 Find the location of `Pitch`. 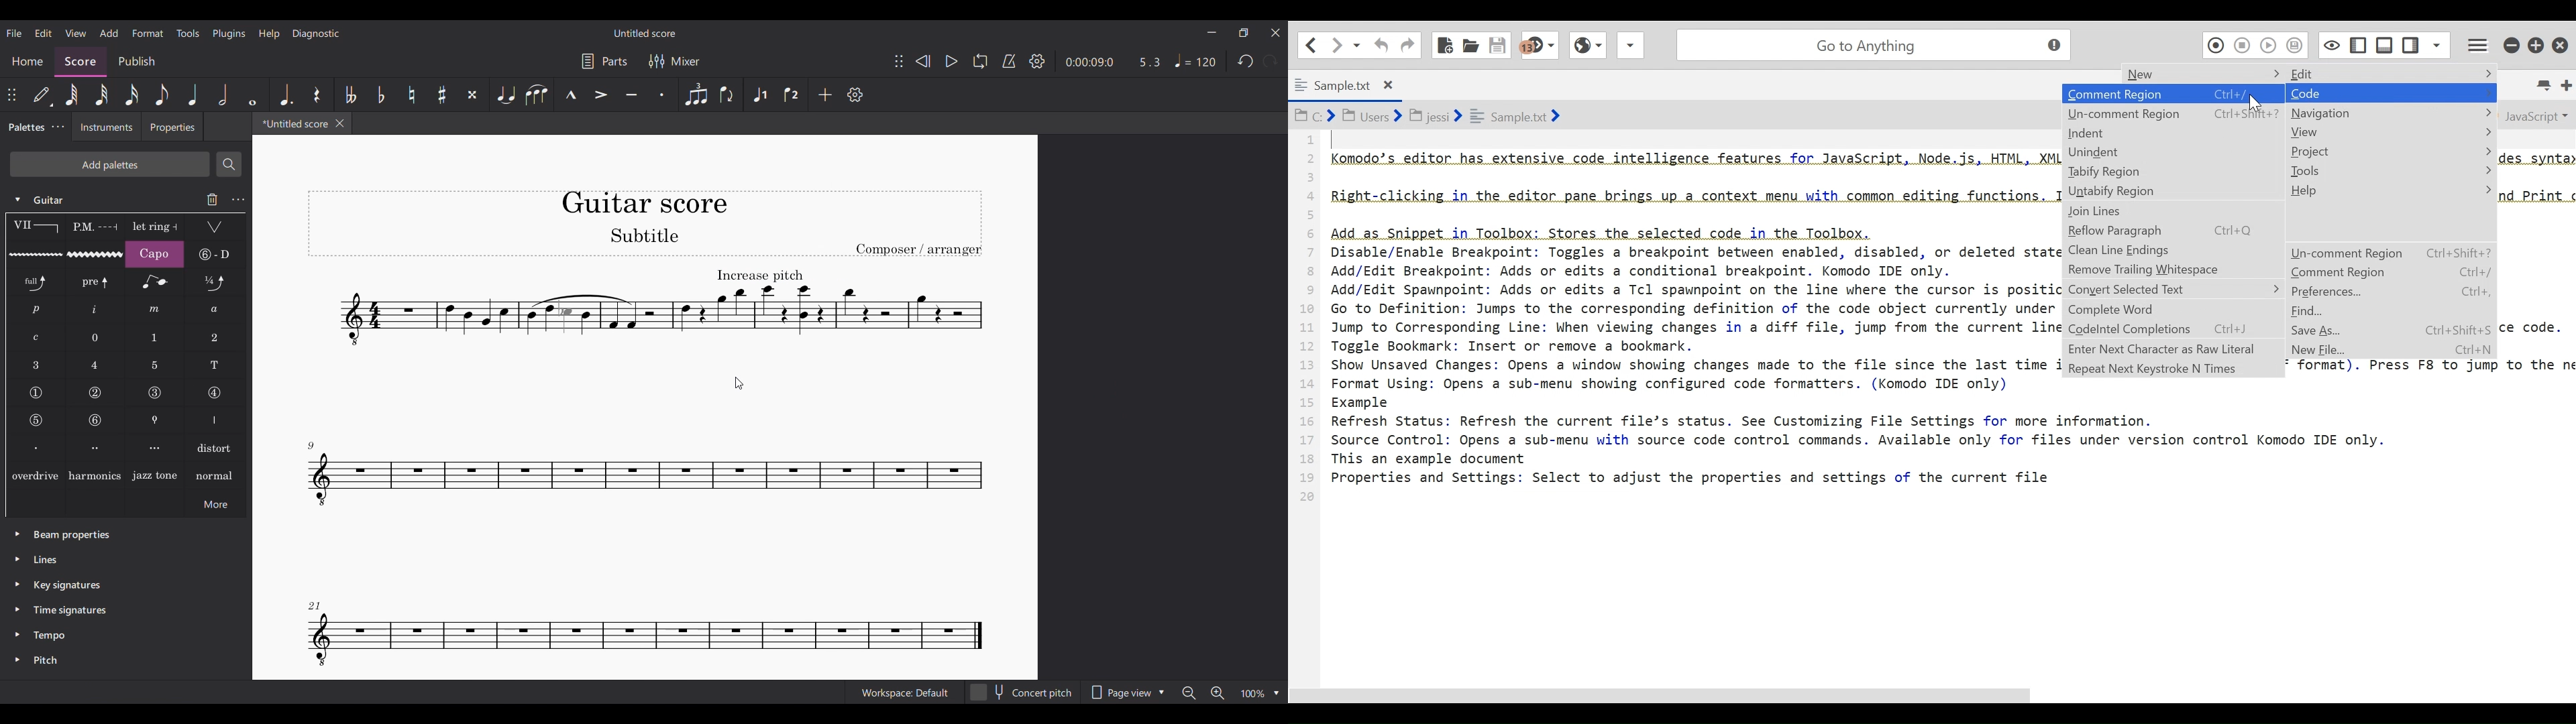

Pitch is located at coordinates (44, 660).